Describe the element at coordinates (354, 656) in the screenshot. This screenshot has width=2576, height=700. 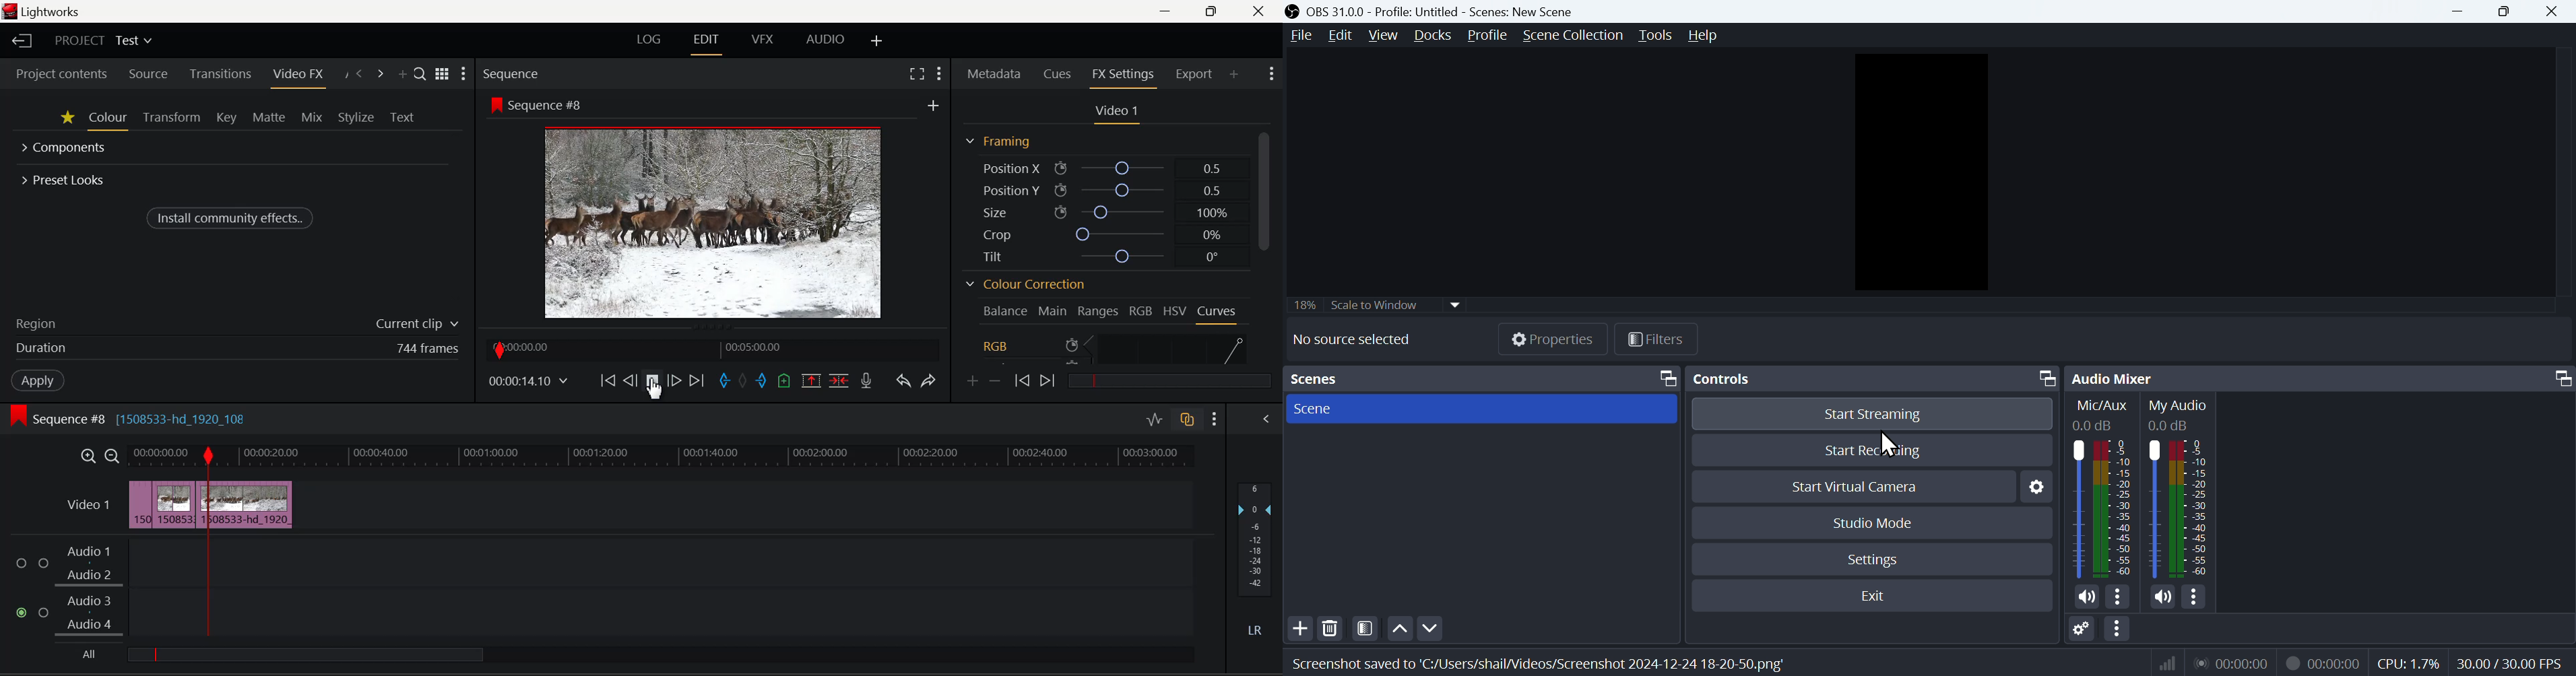
I see `all` at that location.